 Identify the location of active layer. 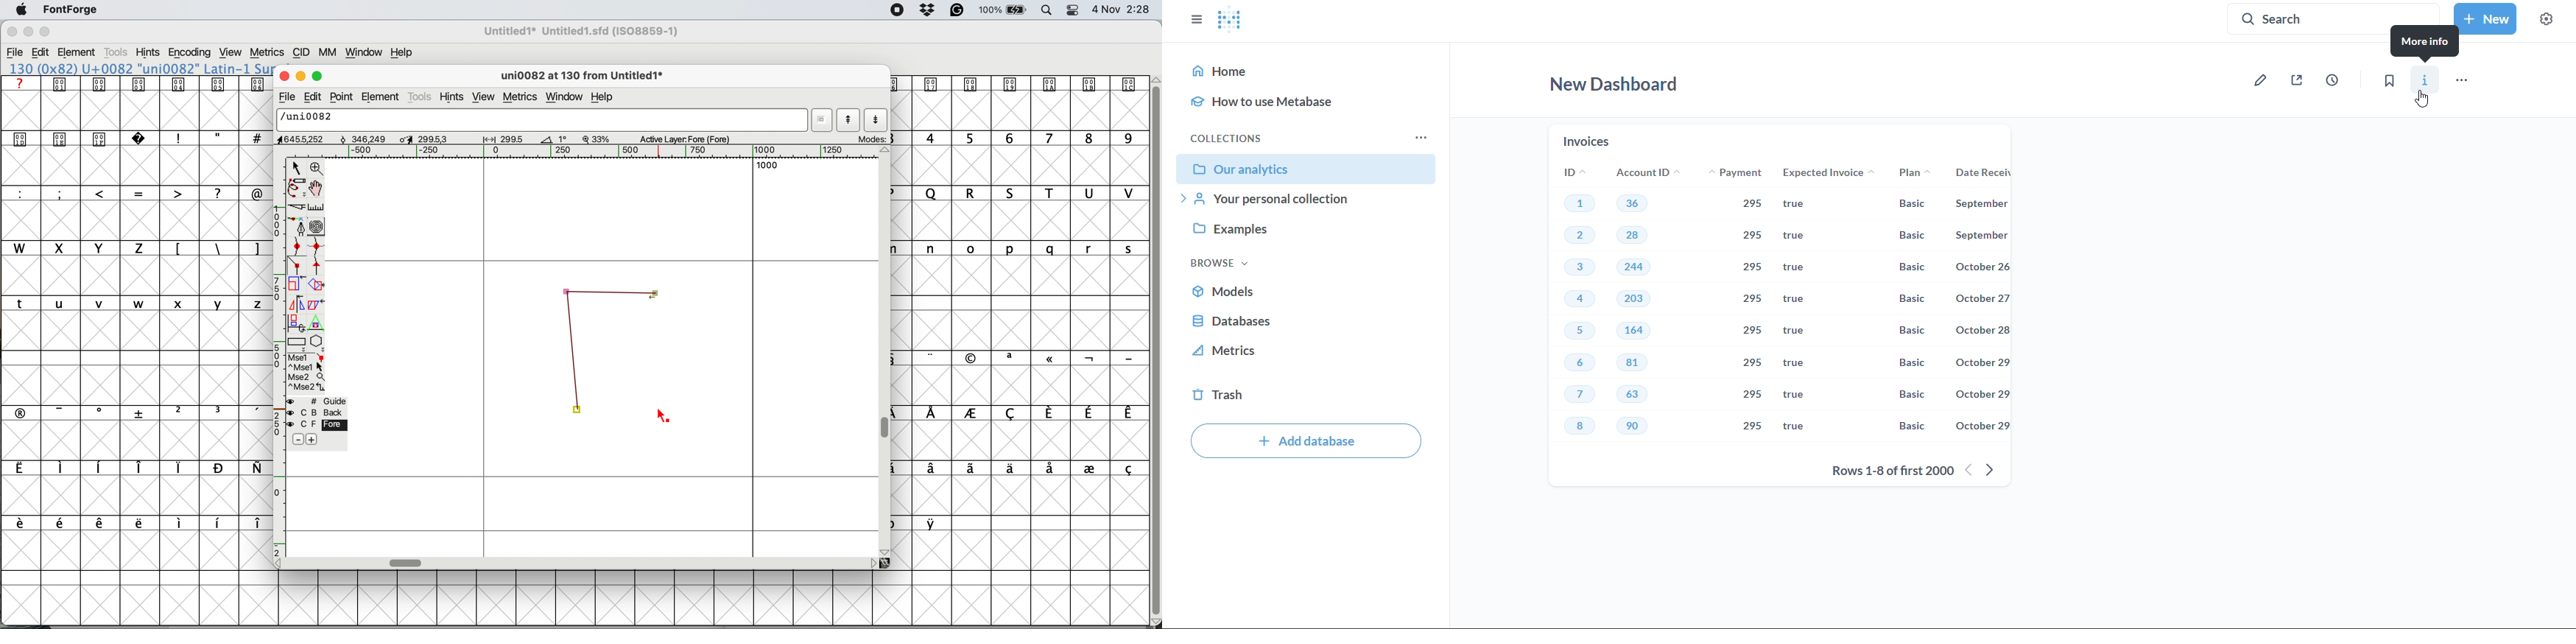
(694, 138).